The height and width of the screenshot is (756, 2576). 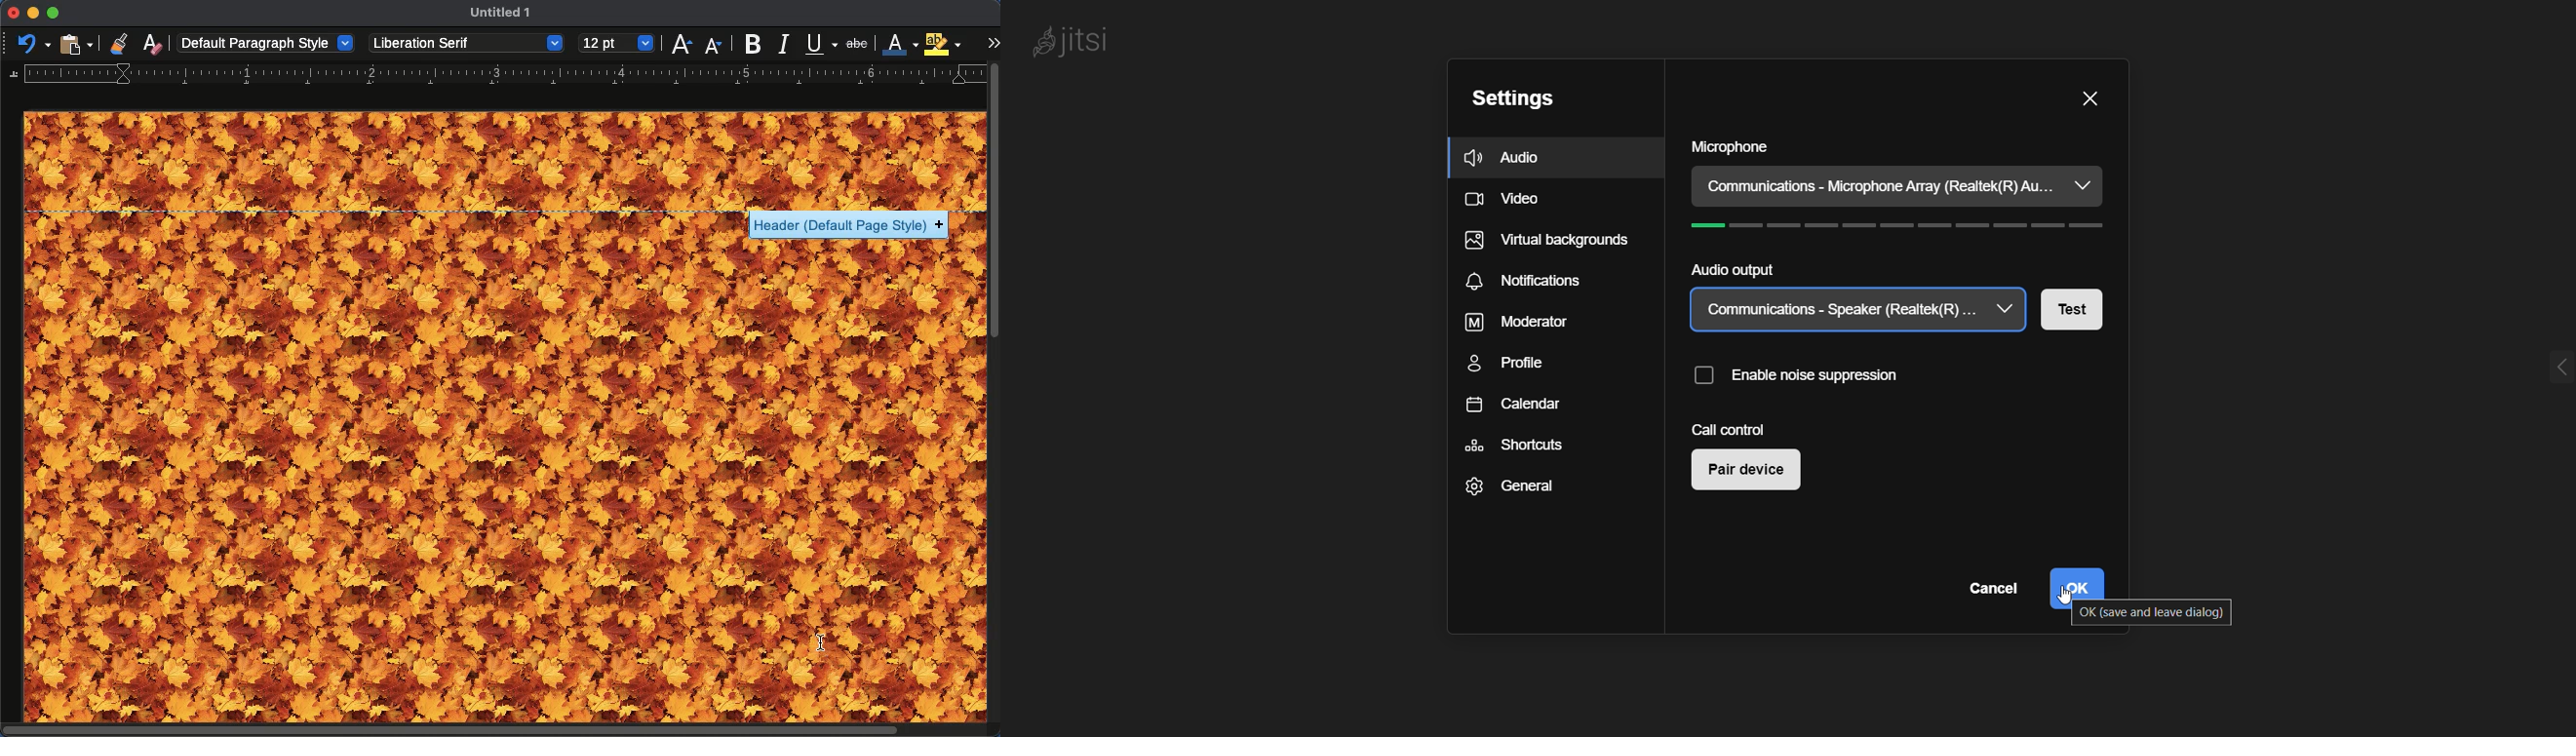 What do you see at coordinates (1731, 429) in the screenshot?
I see `call control` at bounding box center [1731, 429].